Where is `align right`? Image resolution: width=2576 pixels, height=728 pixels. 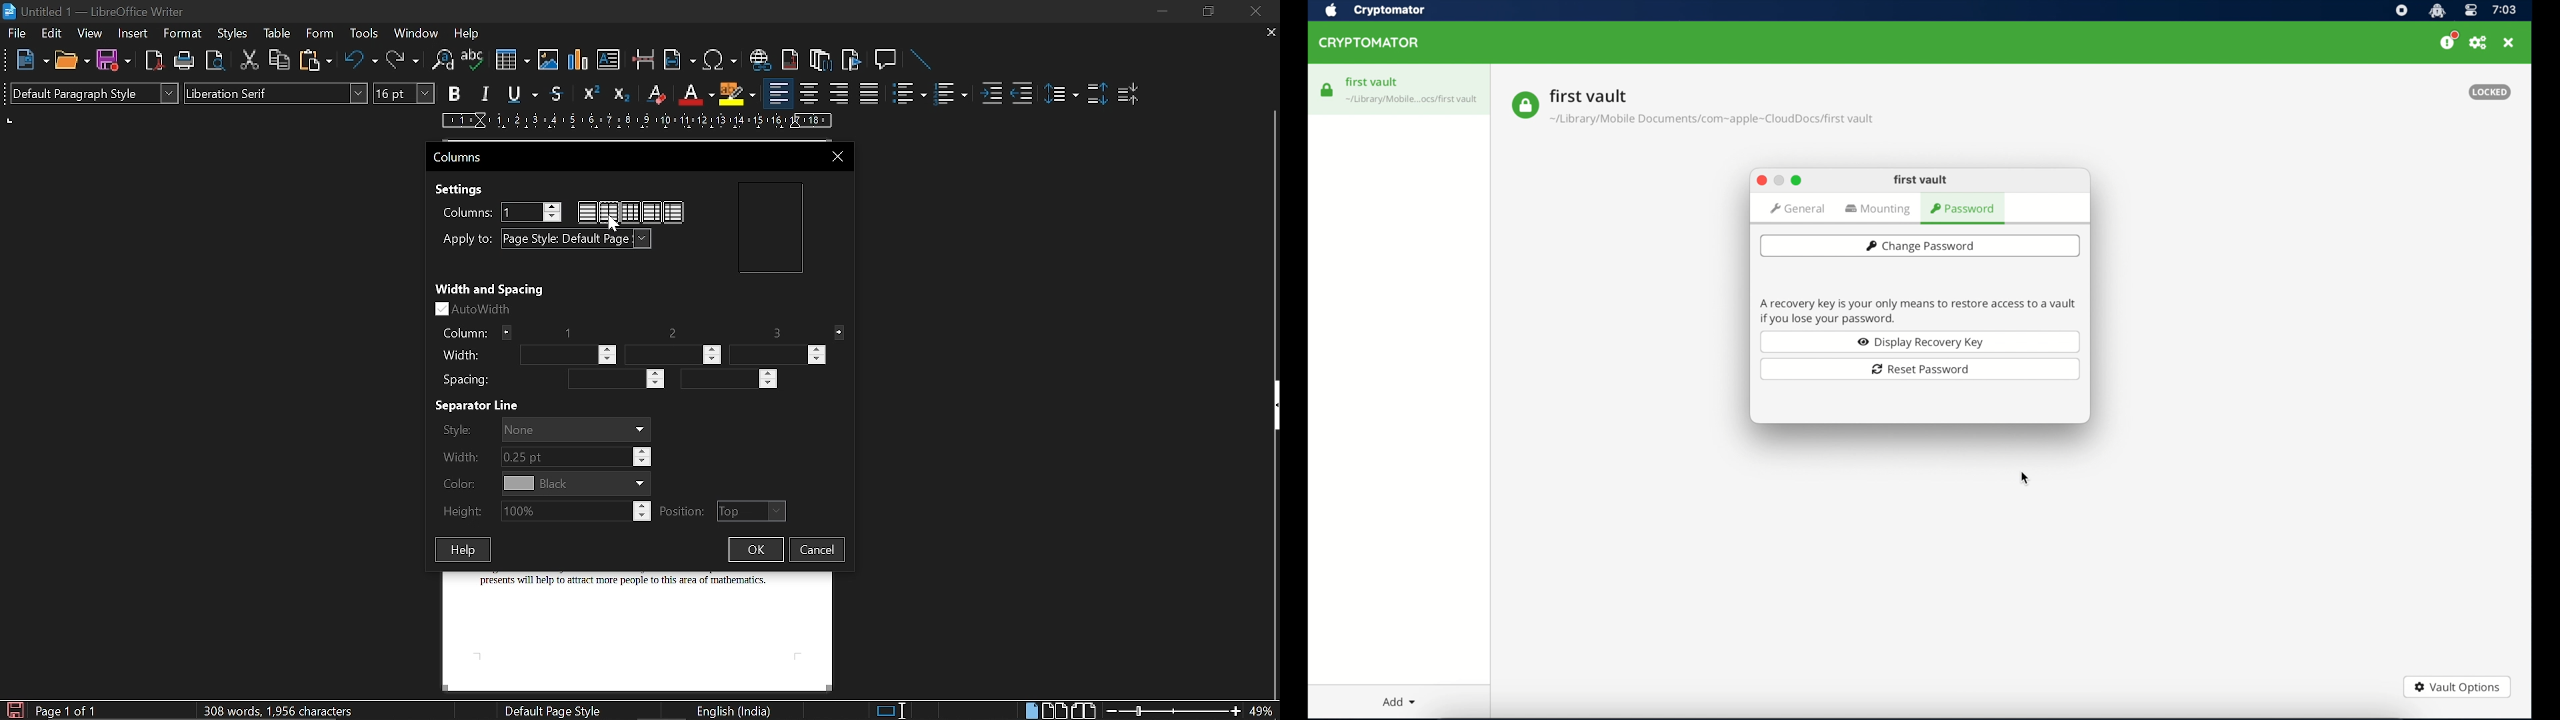 align right is located at coordinates (839, 92).